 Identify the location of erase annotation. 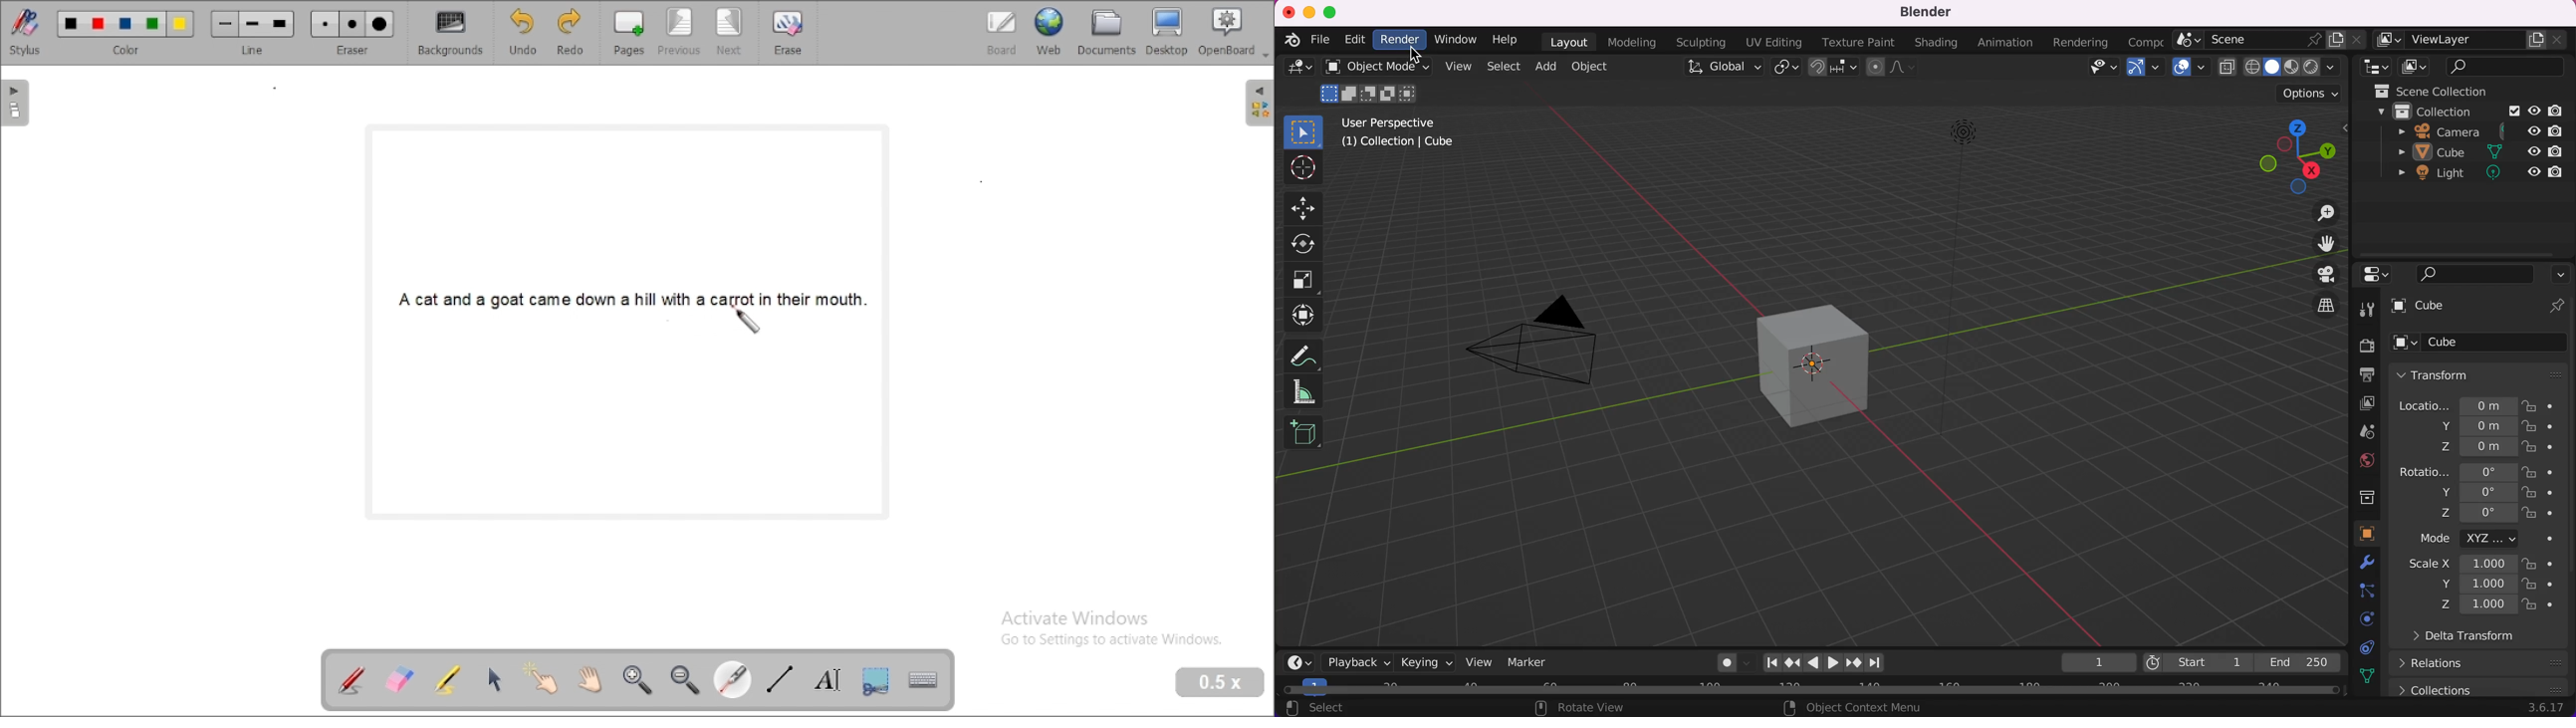
(400, 679).